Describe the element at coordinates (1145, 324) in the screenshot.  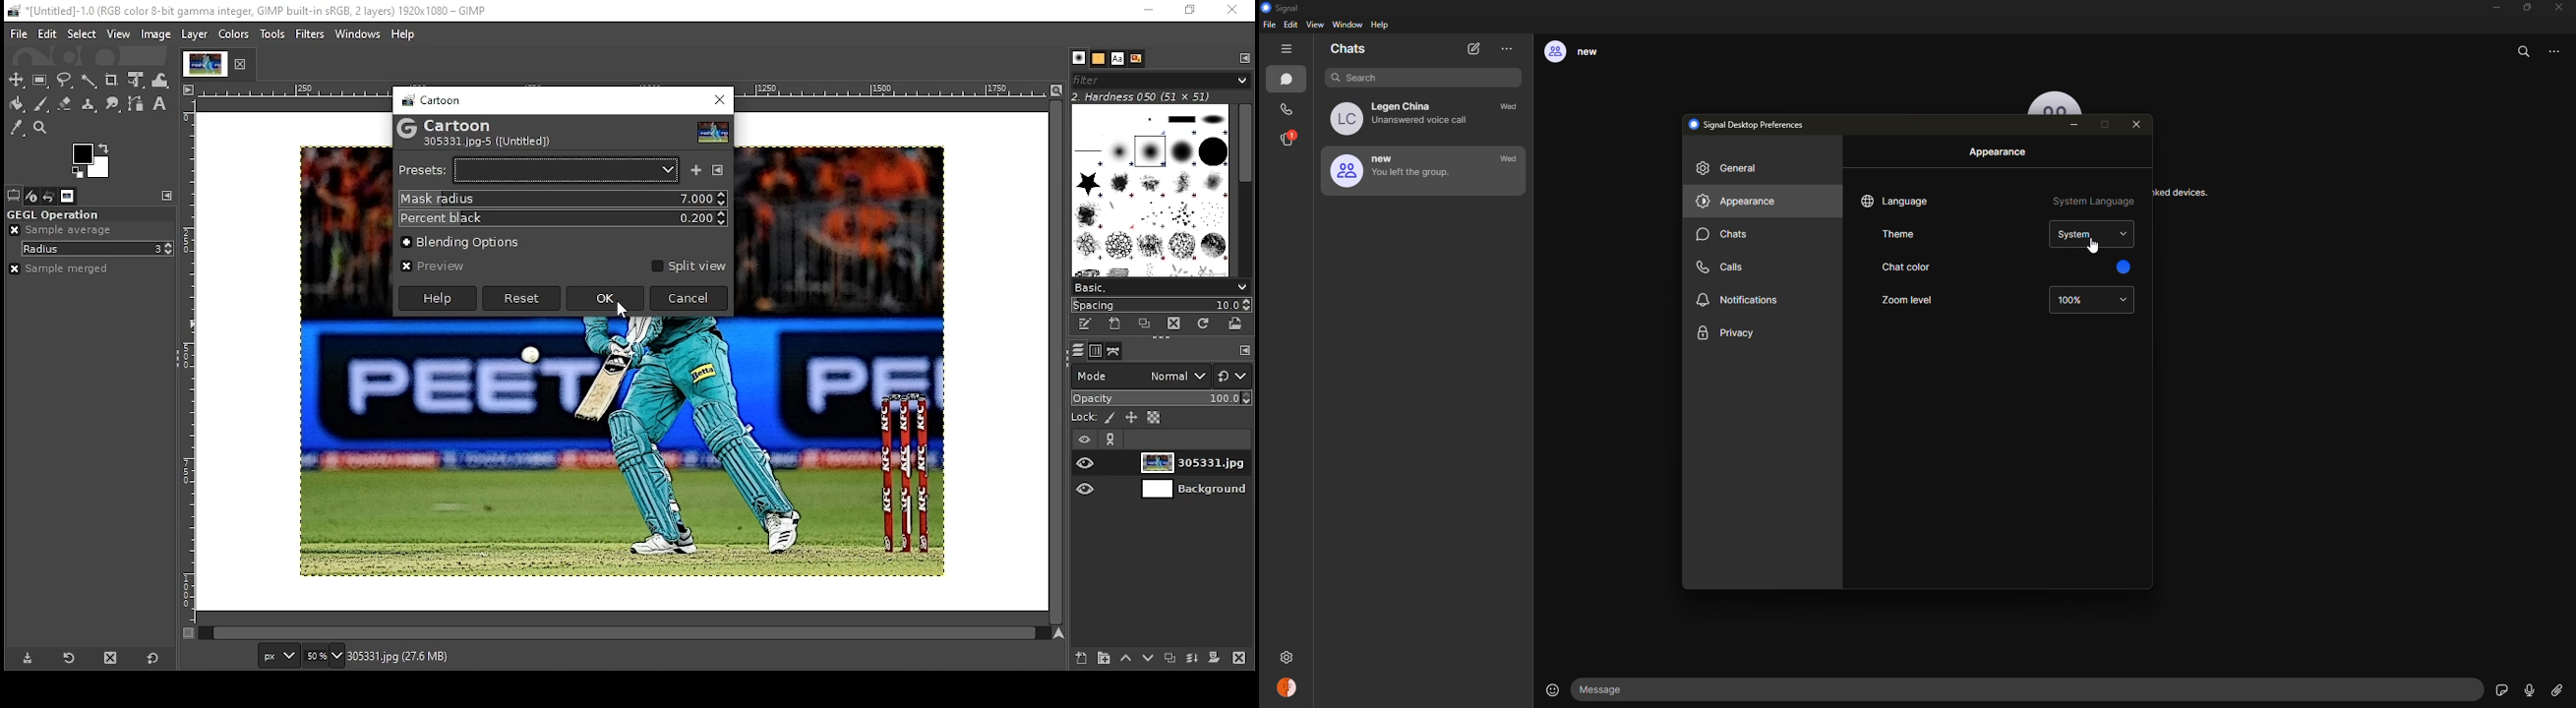
I see `duplicate brush` at that location.